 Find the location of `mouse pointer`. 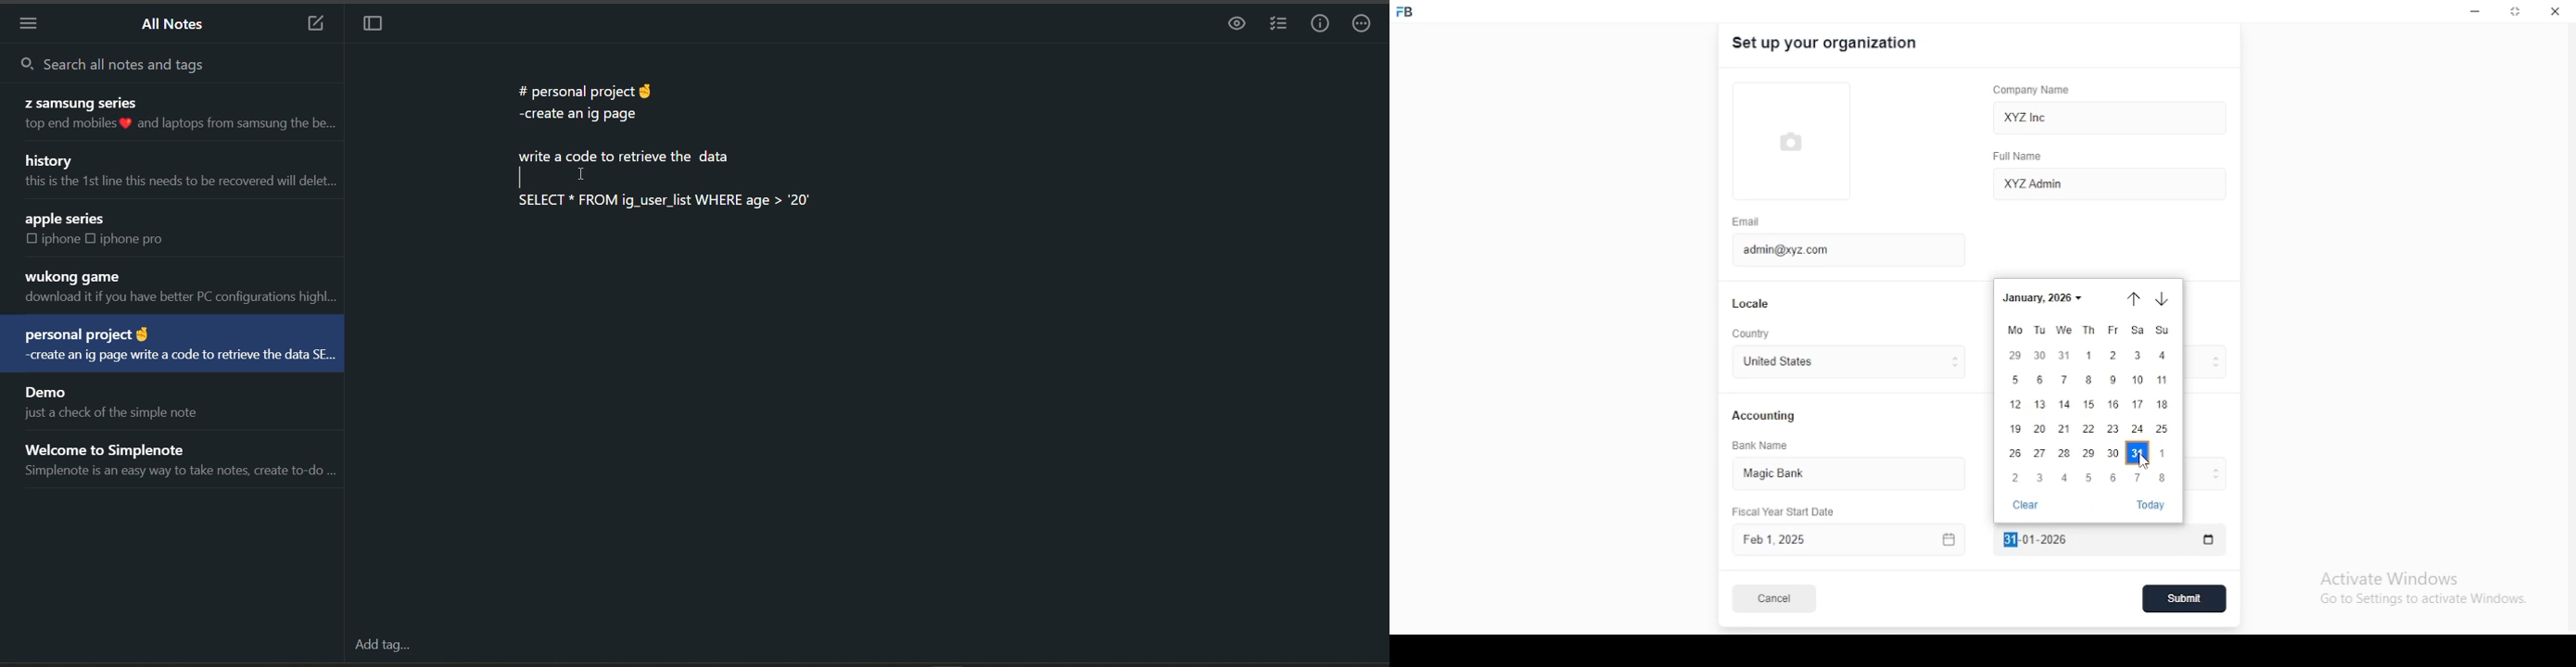

mouse pointer is located at coordinates (2145, 460).